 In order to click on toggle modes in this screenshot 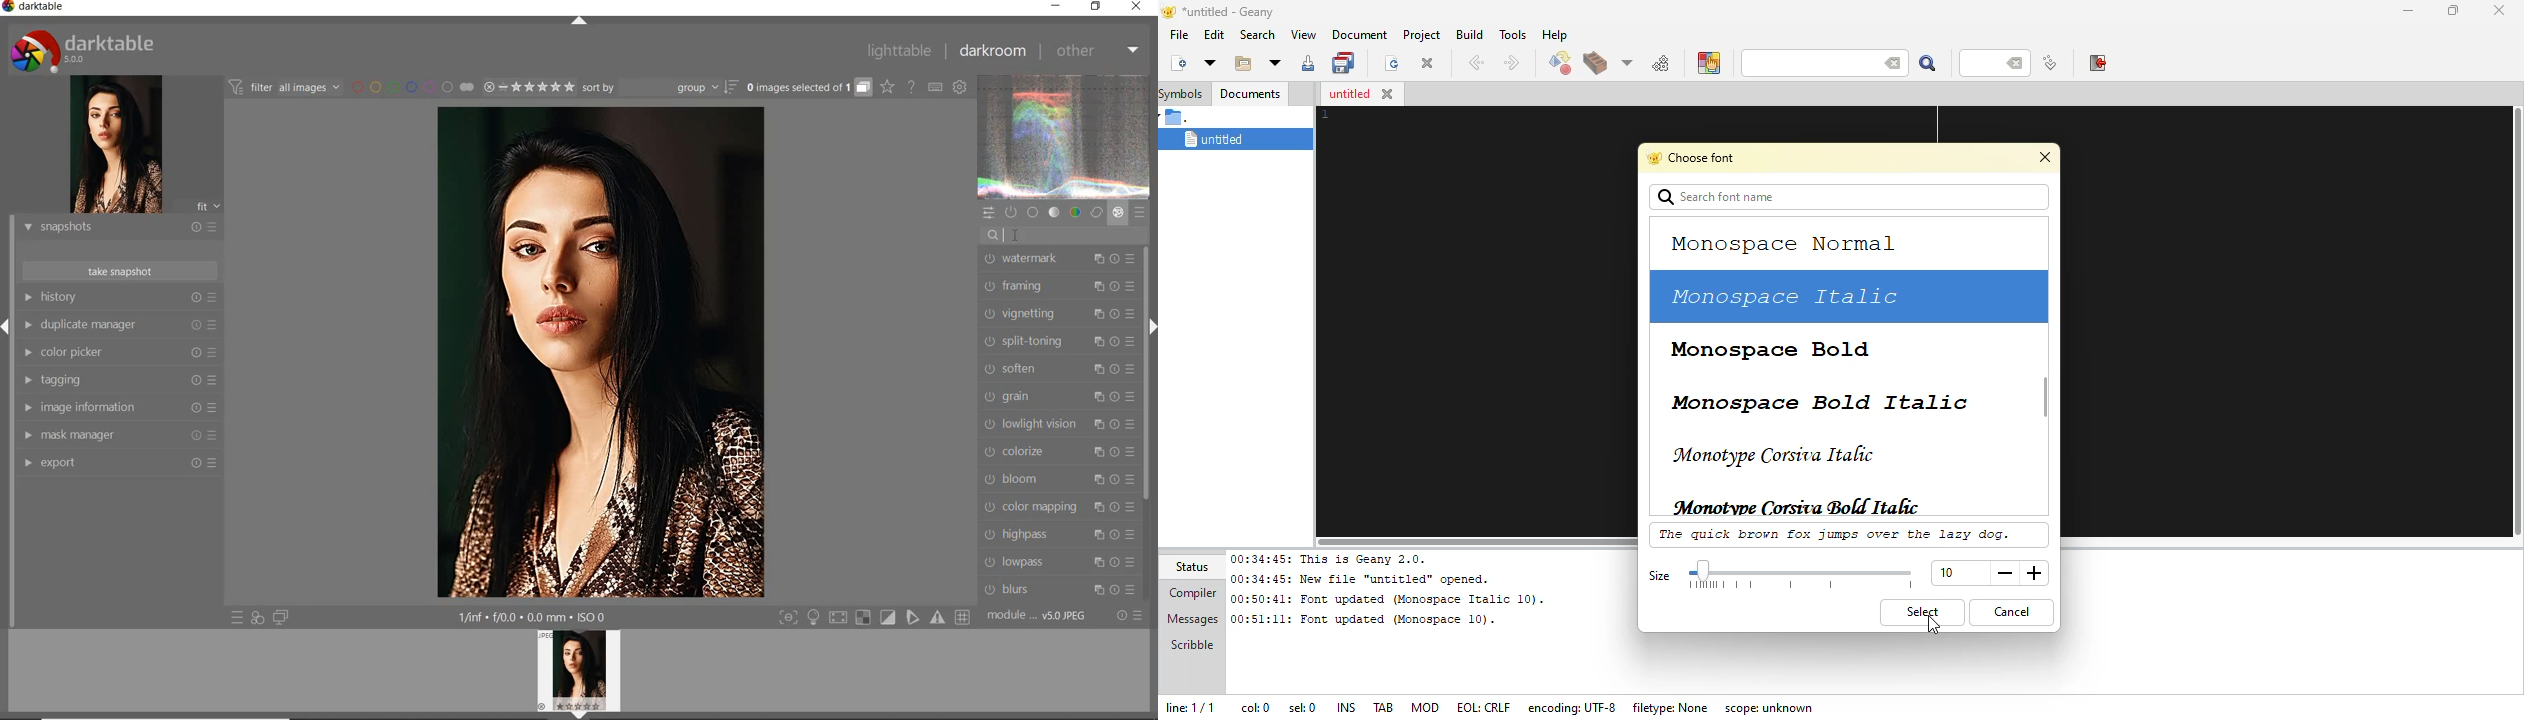, I will do `click(789, 618)`.